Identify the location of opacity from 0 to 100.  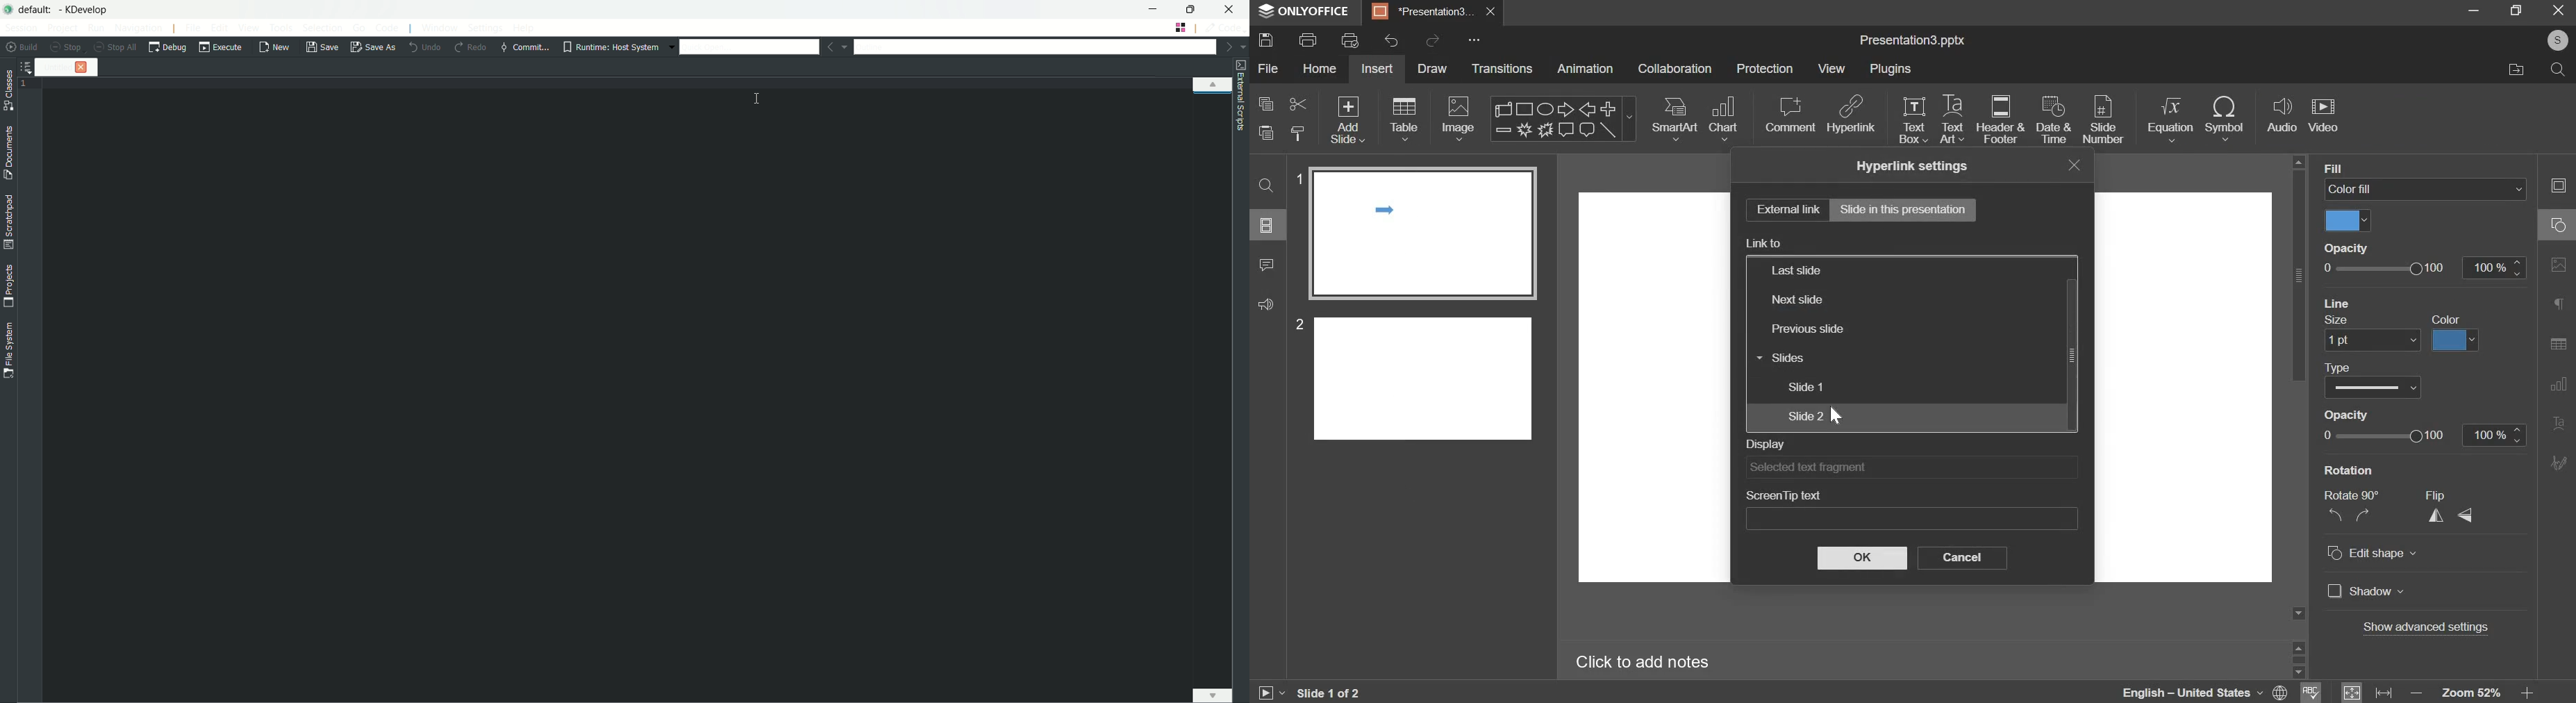
(2384, 435).